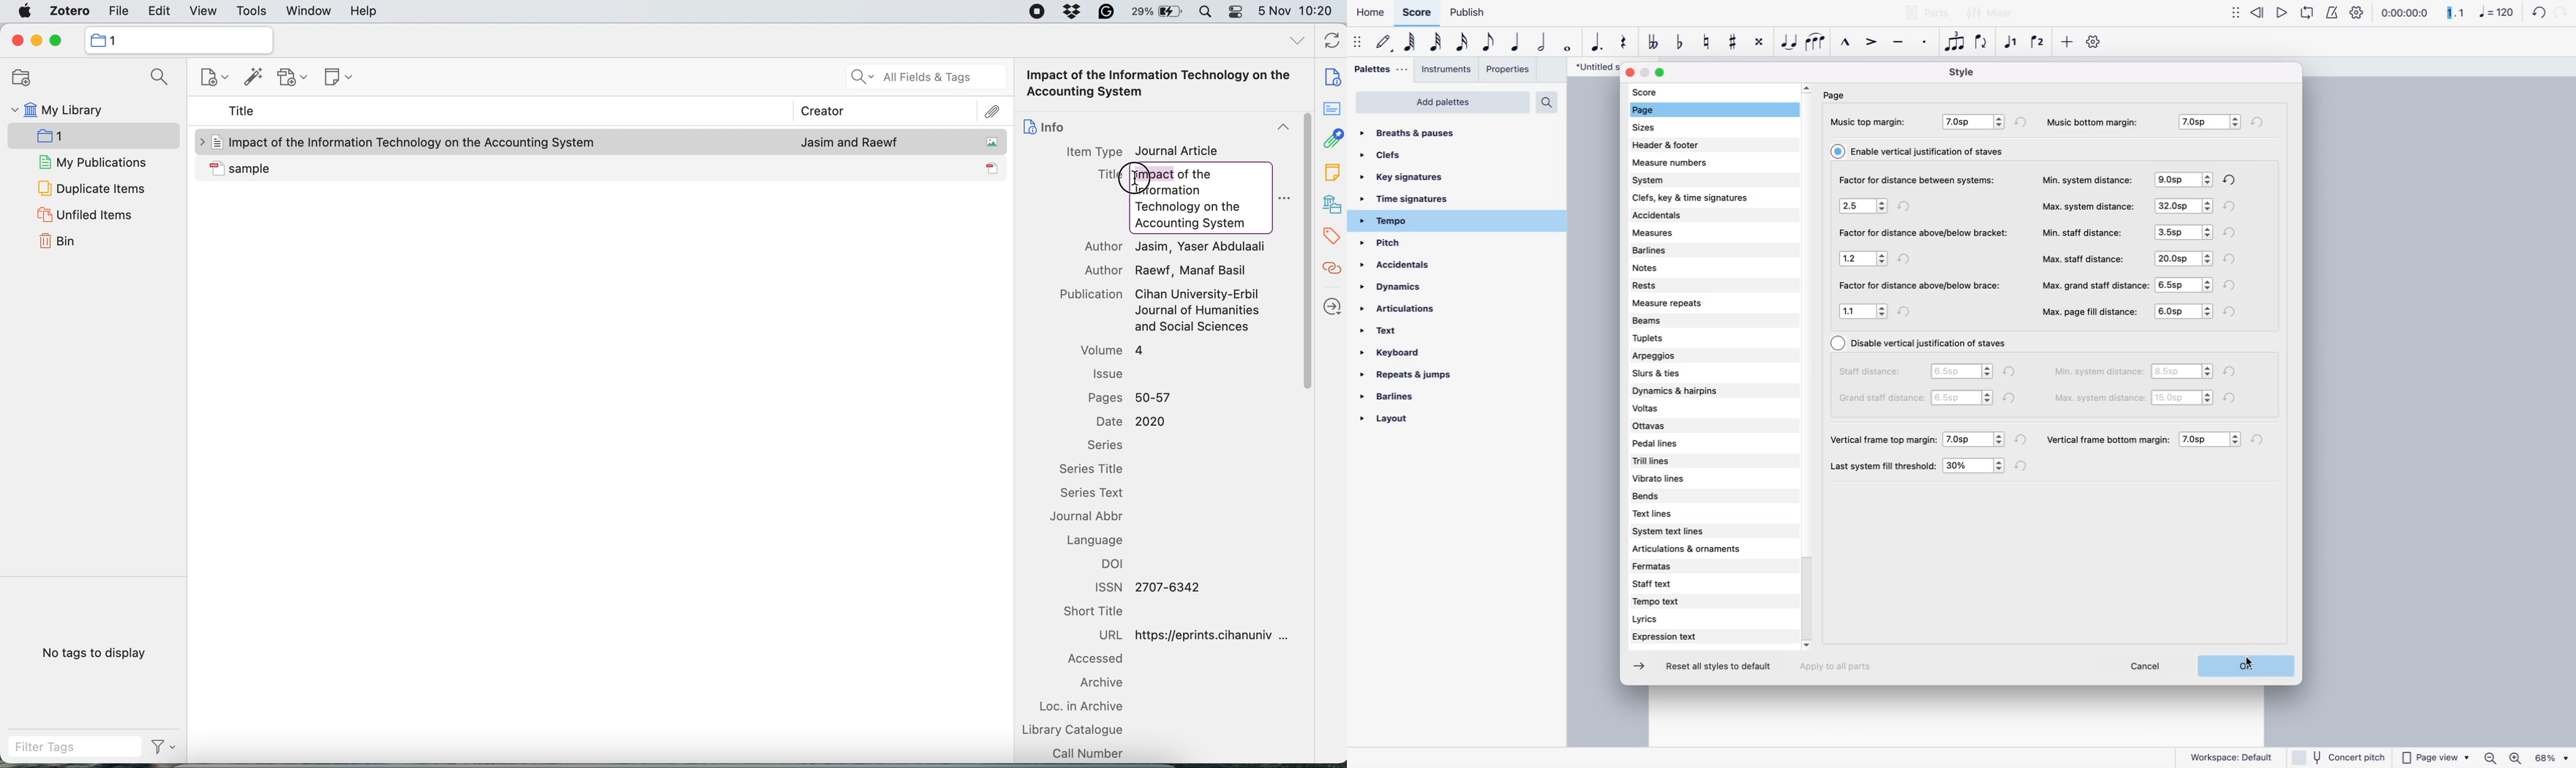 The width and height of the screenshot is (2576, 784). Describe the element at coordinates (1331, 43) in the screenshot. I see `refresh` at that location.